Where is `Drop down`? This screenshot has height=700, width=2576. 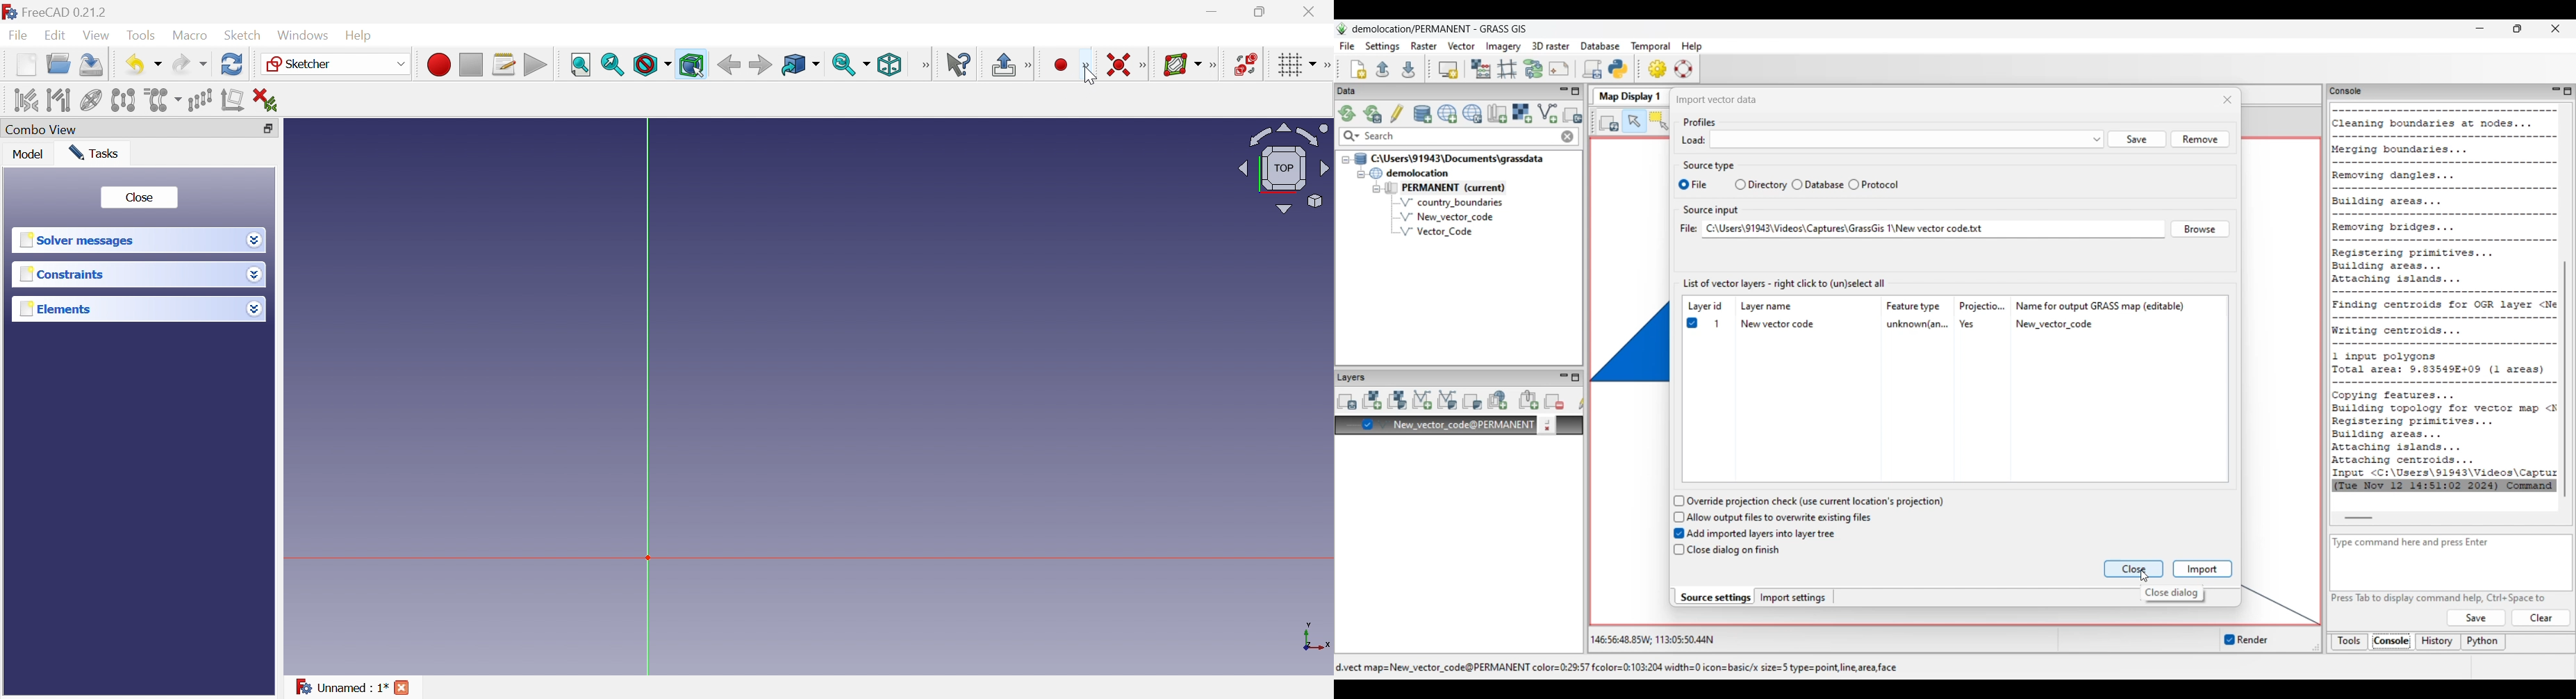
Drop down is located at coordinates (254, 274).